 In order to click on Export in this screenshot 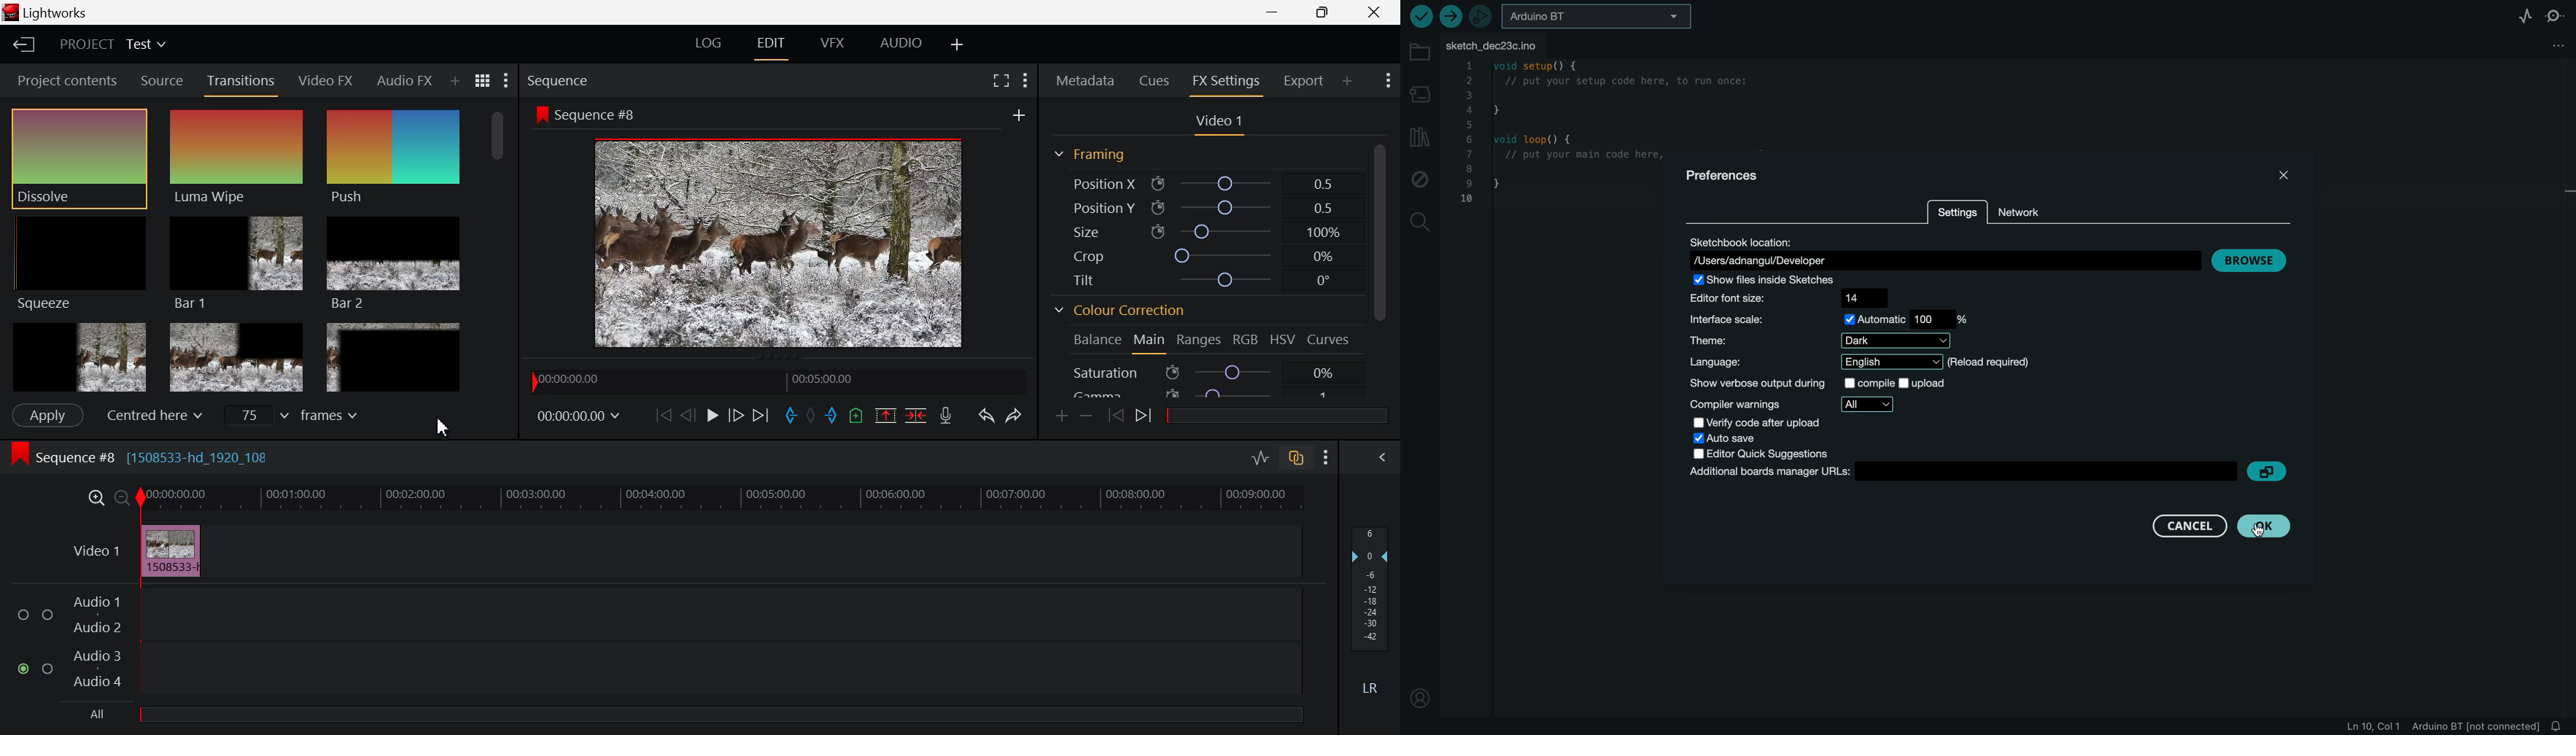, I will do `click(1303, 78)`.